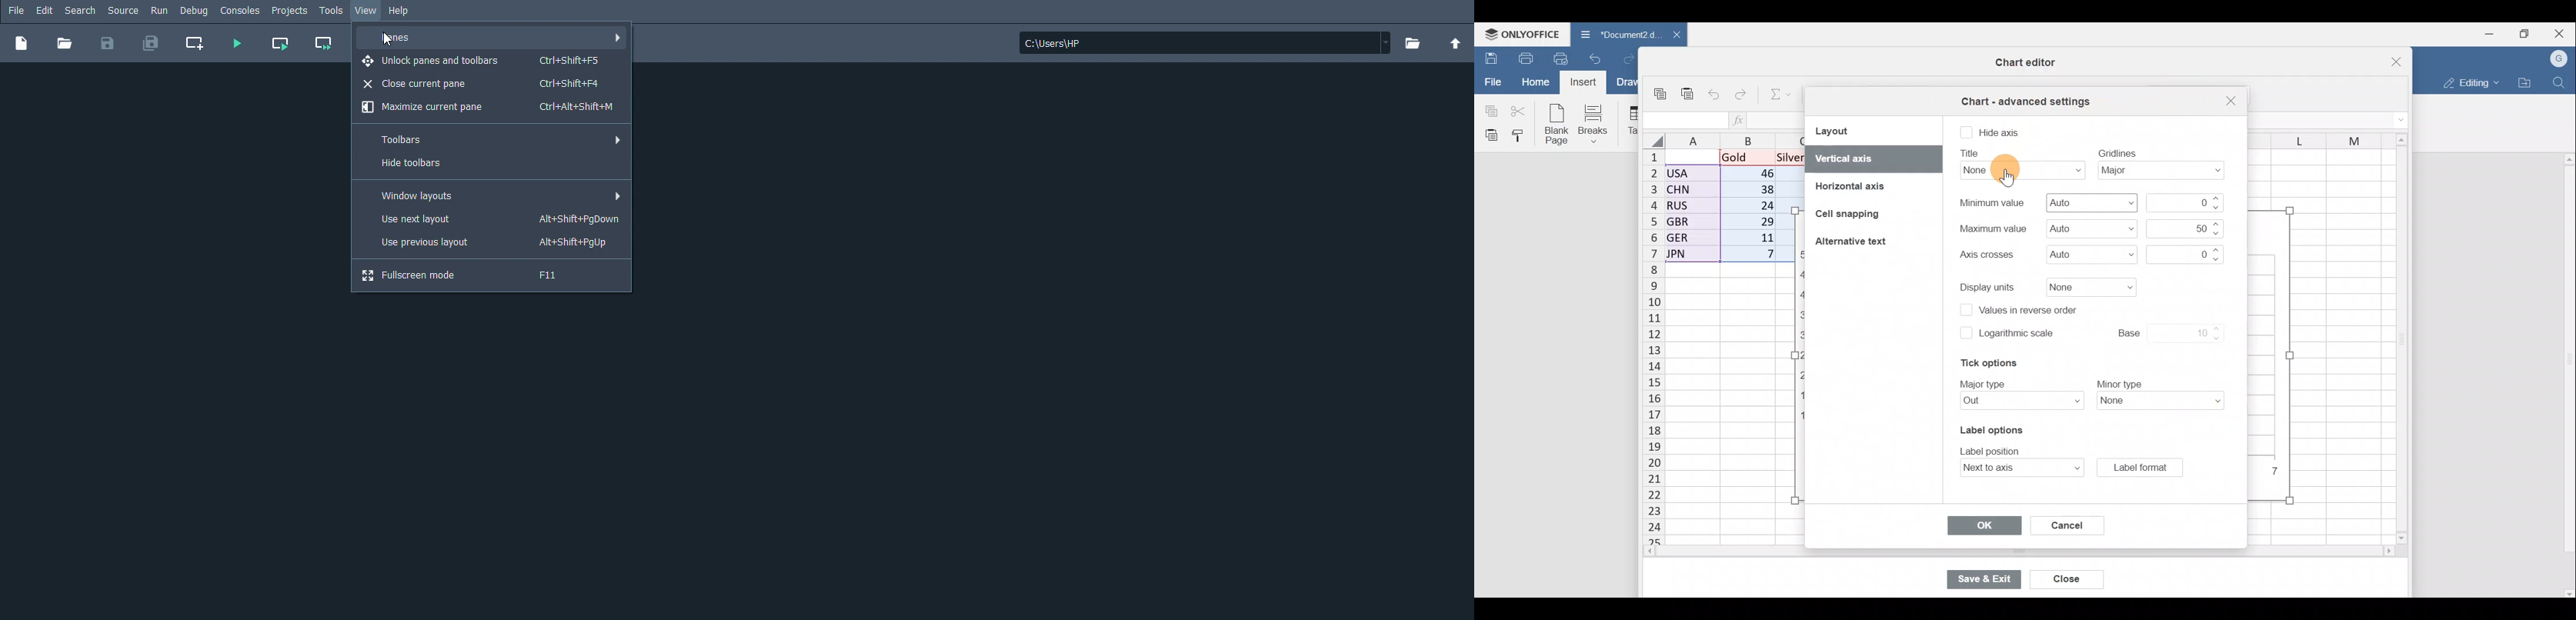  What do you see at coordinates (2567, 375) in the screenshot?
I see `Scroll bar` at bounding box center [2567, 375].